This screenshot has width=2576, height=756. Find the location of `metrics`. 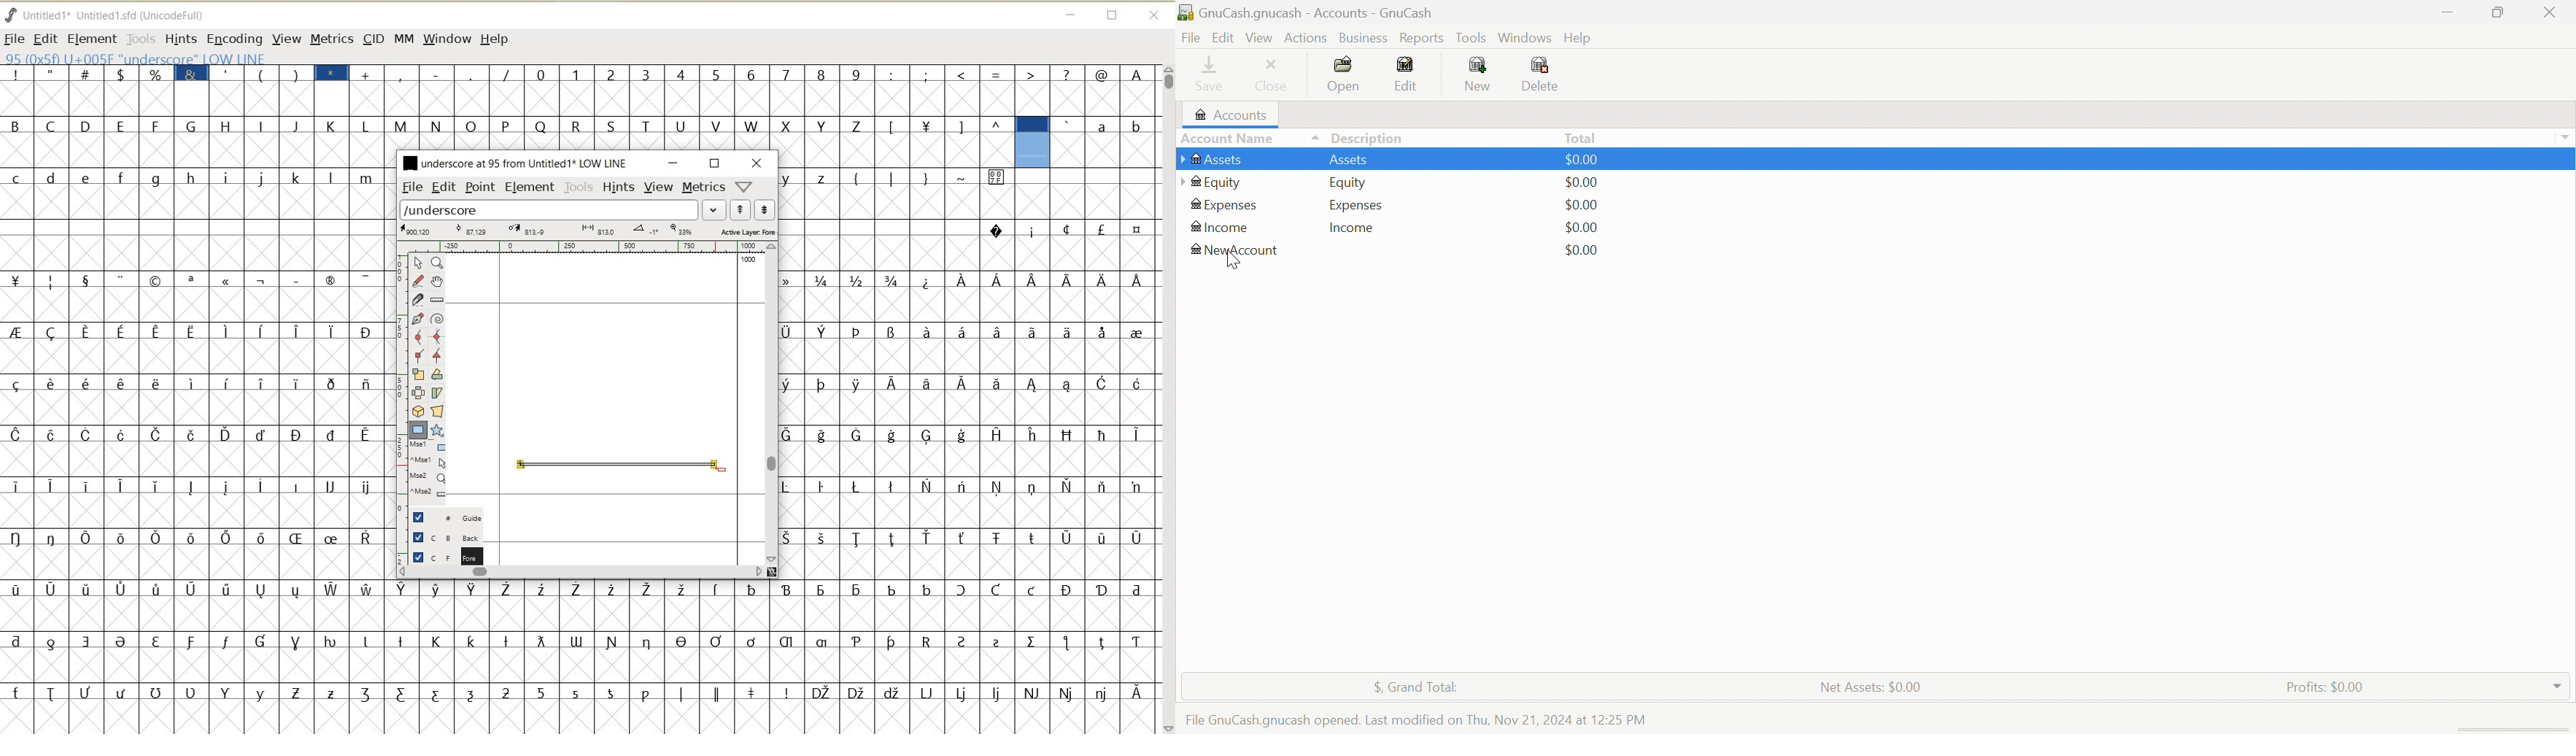

metrics is located at coordinates (703, 186).